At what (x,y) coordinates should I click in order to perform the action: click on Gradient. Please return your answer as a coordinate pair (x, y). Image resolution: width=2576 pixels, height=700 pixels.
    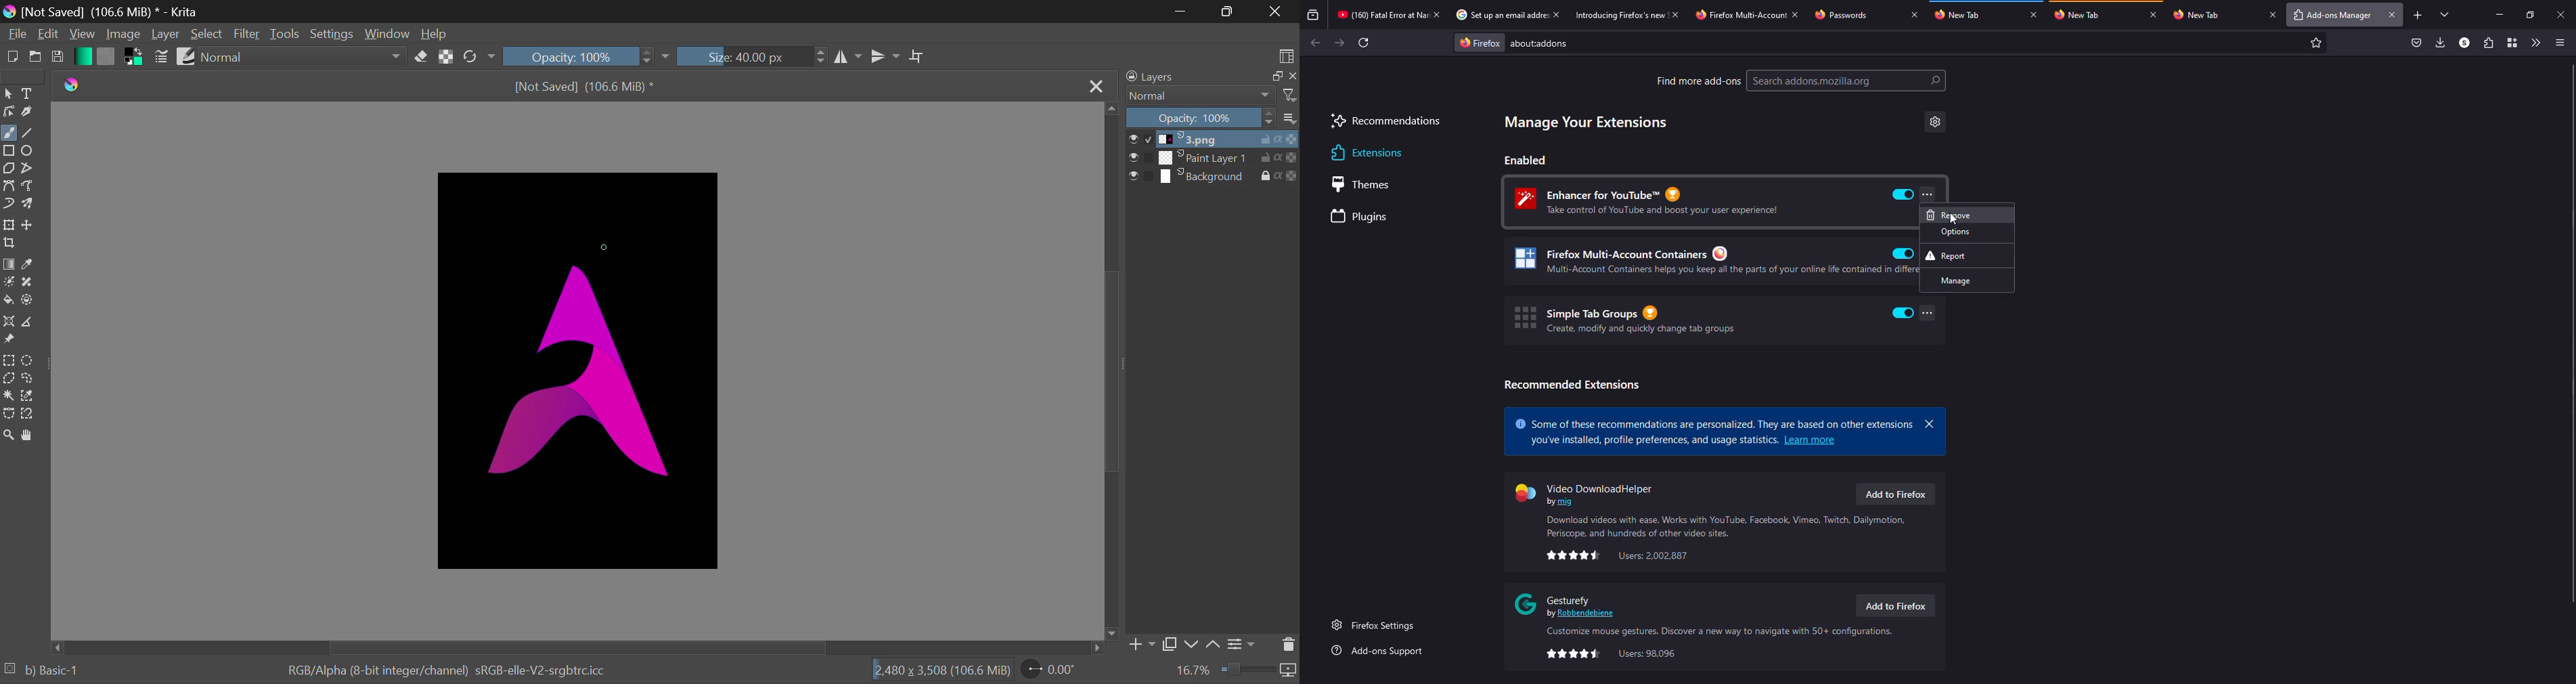
    Looking at the image, I should click on (82, 57).